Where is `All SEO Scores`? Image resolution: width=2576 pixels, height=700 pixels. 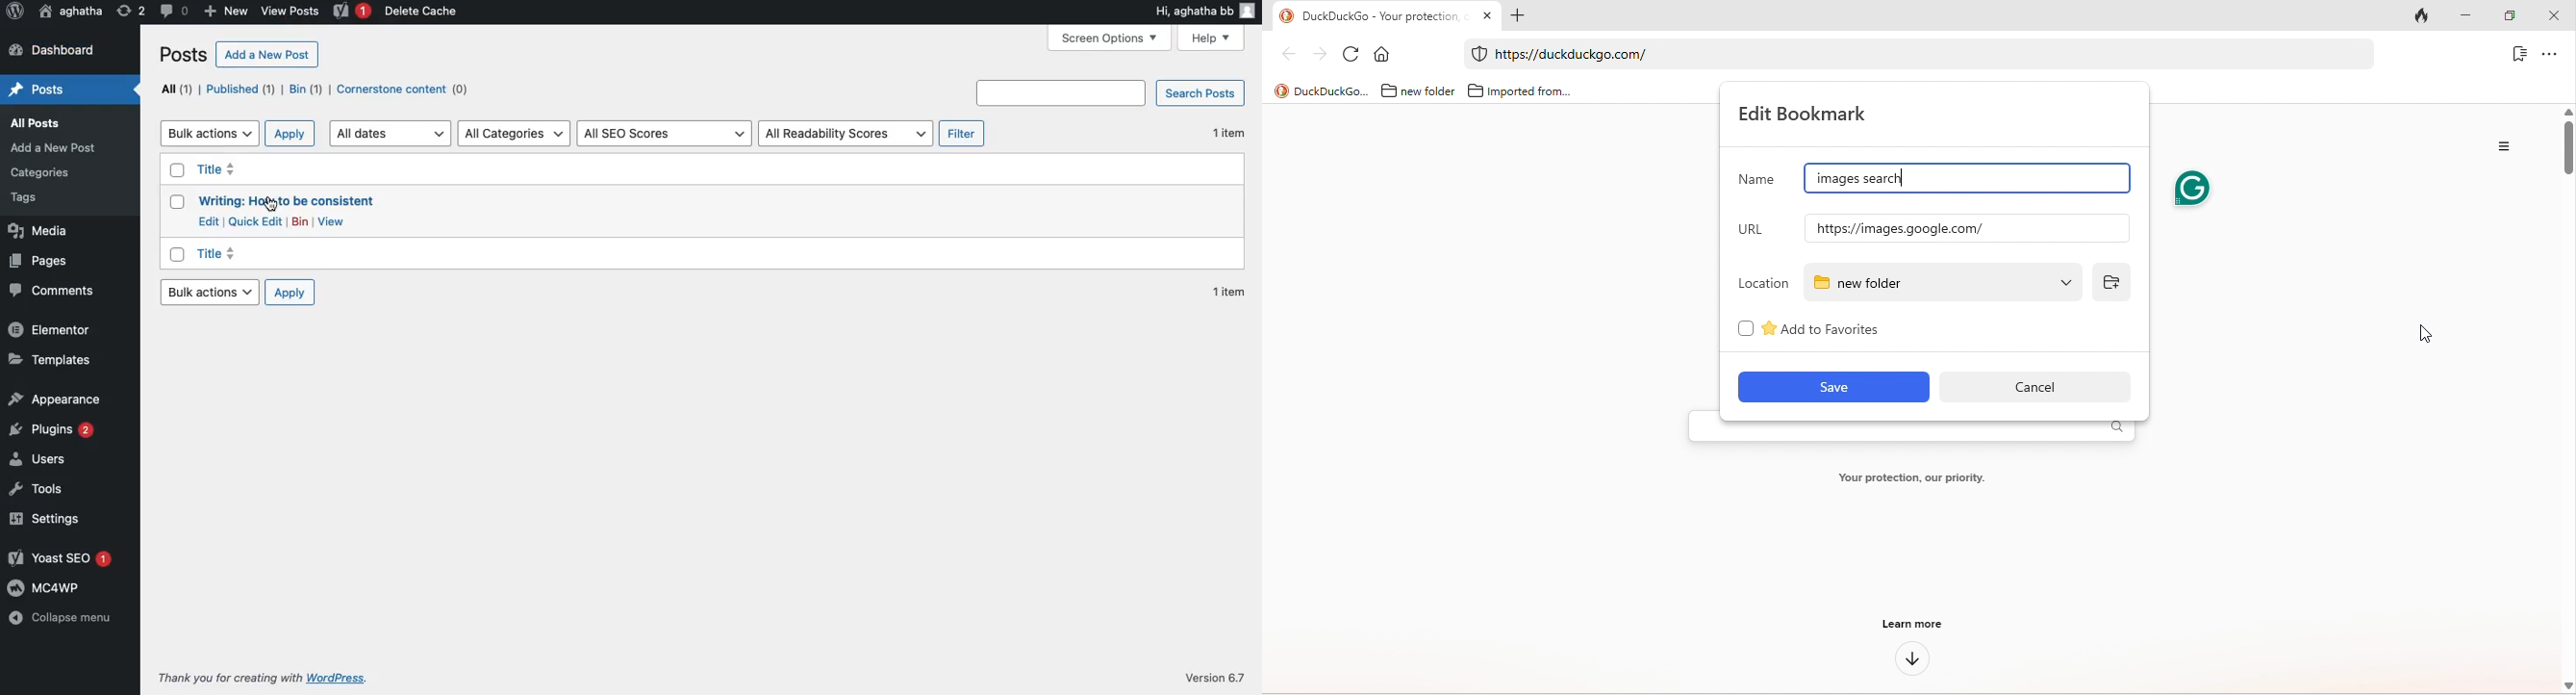 All SEO Scores is located at coordinates (662, 134).